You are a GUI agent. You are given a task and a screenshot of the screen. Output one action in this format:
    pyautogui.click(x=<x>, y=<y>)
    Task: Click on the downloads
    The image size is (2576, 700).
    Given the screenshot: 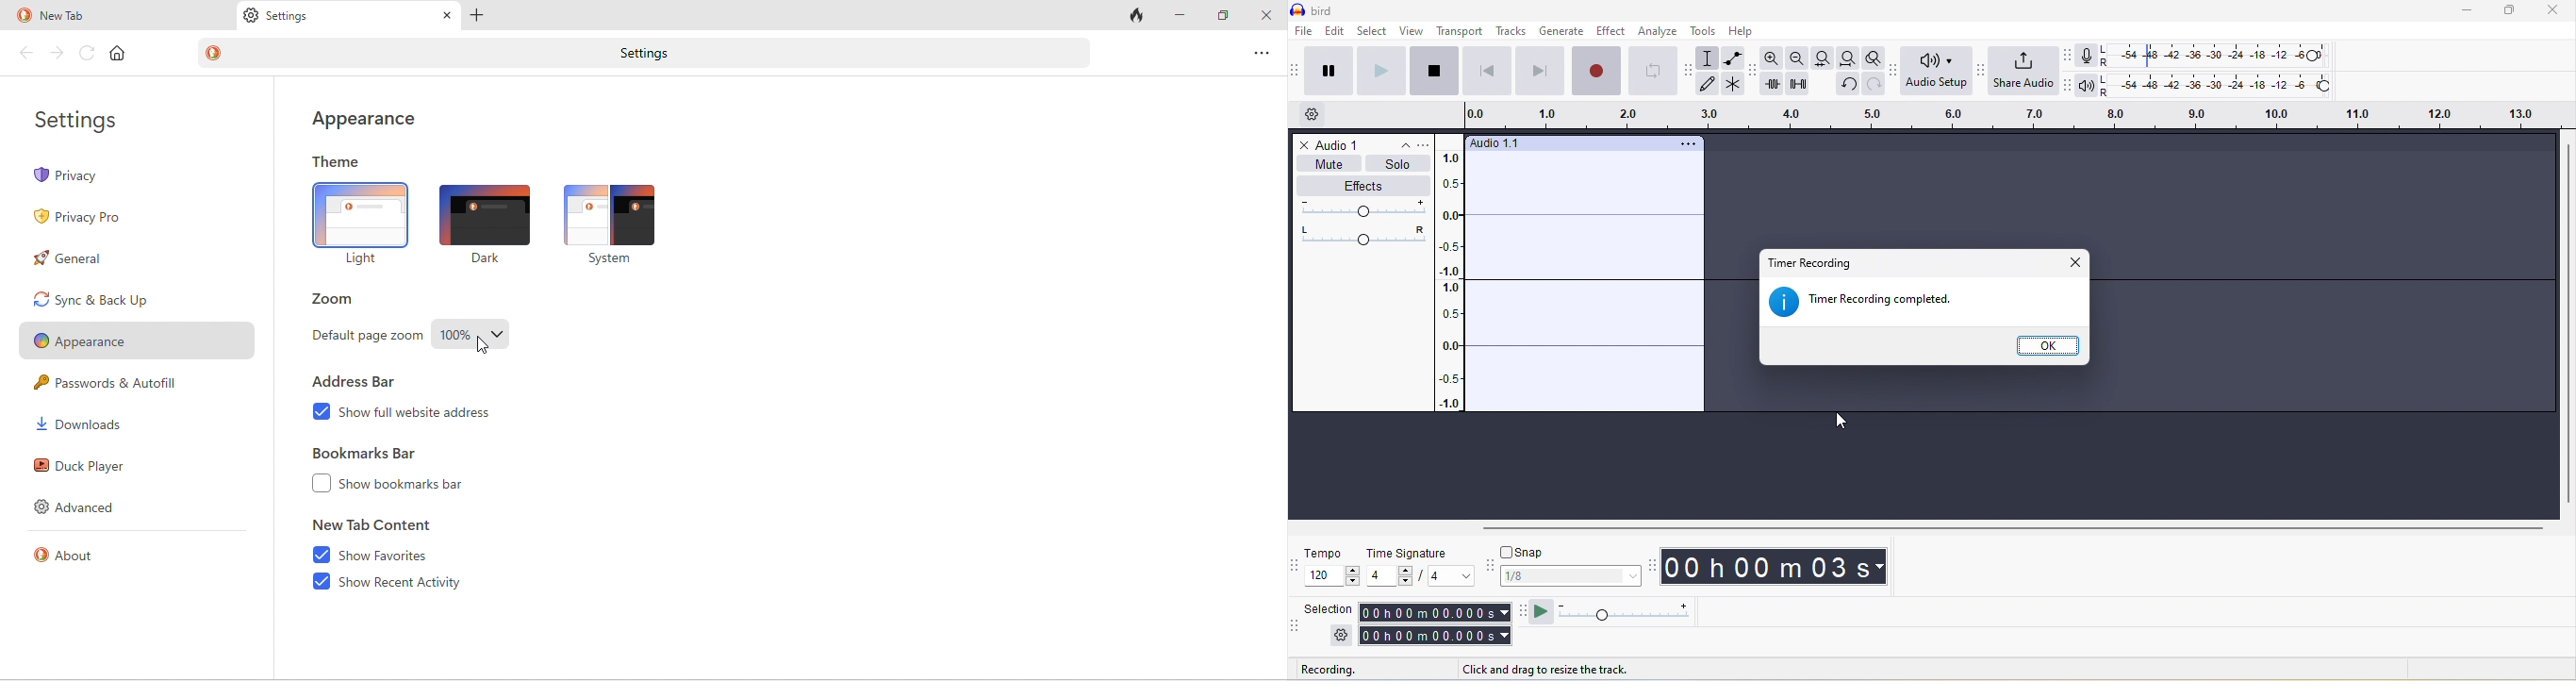 What is the action you would take?
    pyautogui.click(x=79, y=424)
    